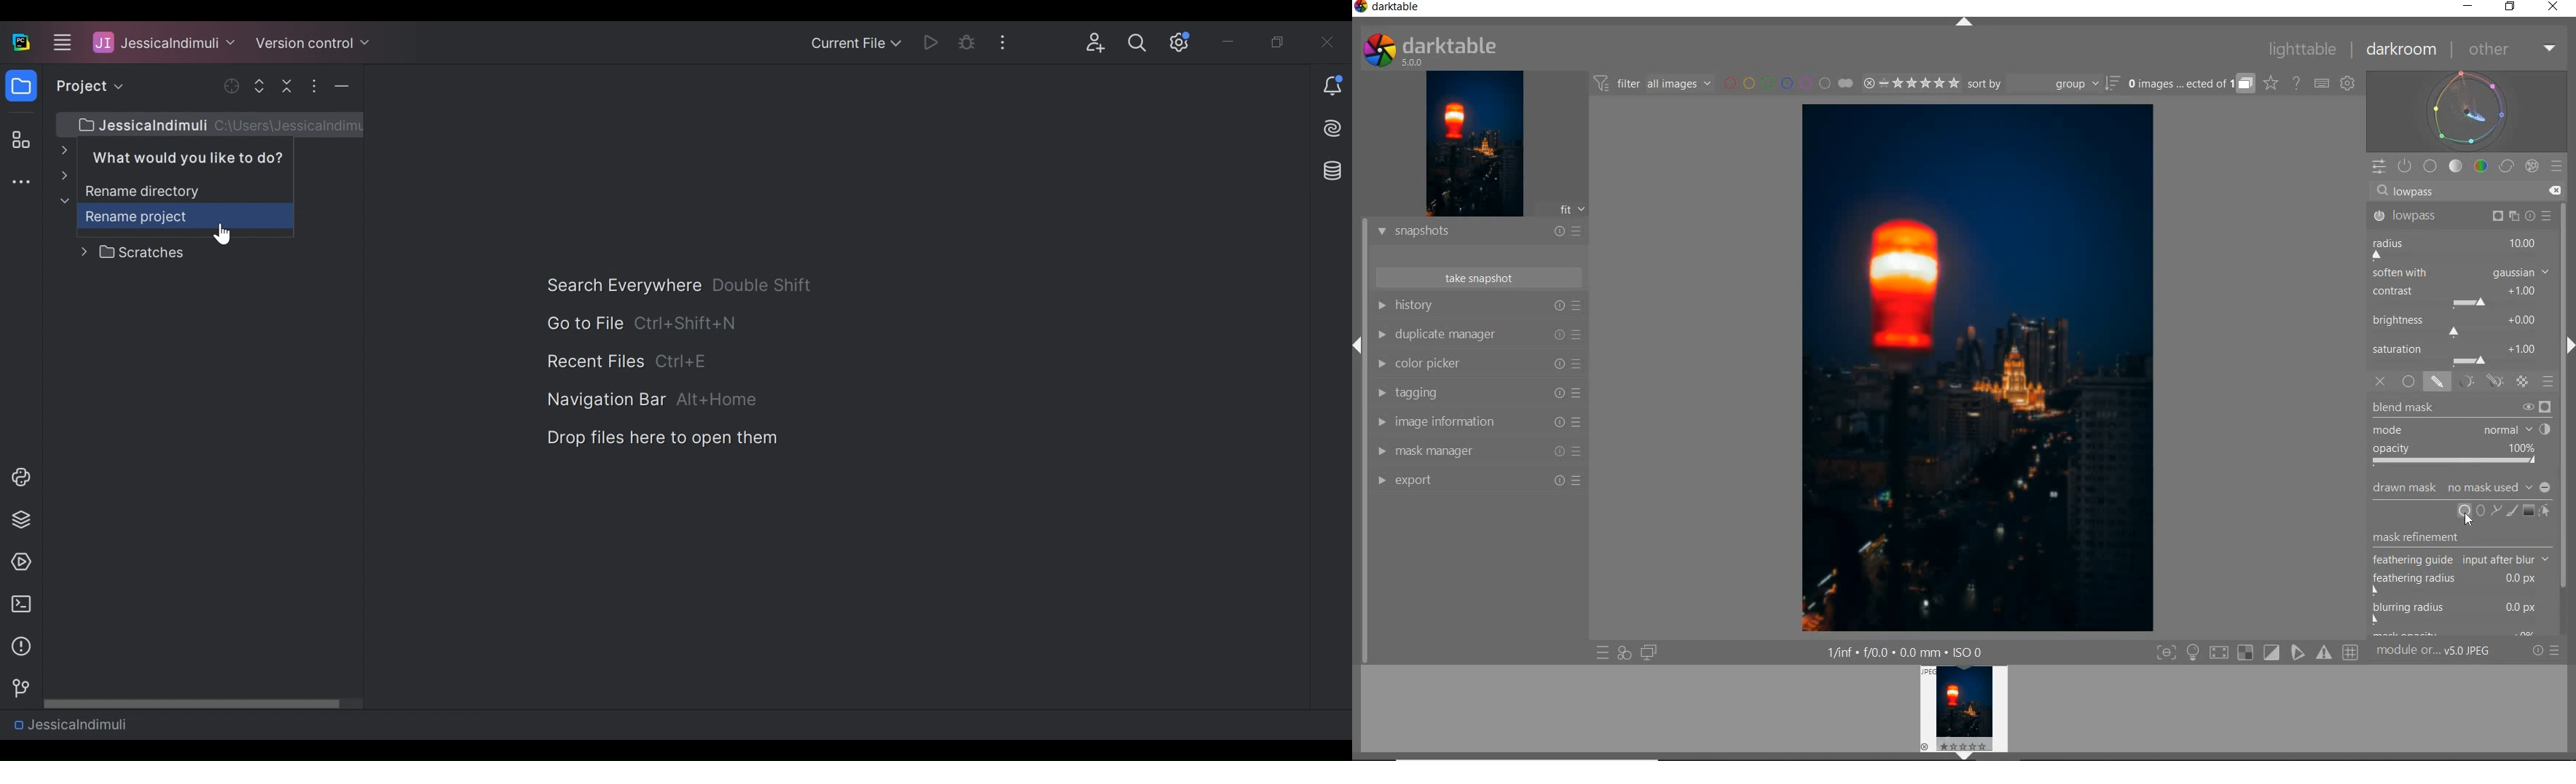  What do you see at coordinates (2461, 273) in the screenshot?
I see `SOFTEN WITH` at bounding box center [2461, 273].